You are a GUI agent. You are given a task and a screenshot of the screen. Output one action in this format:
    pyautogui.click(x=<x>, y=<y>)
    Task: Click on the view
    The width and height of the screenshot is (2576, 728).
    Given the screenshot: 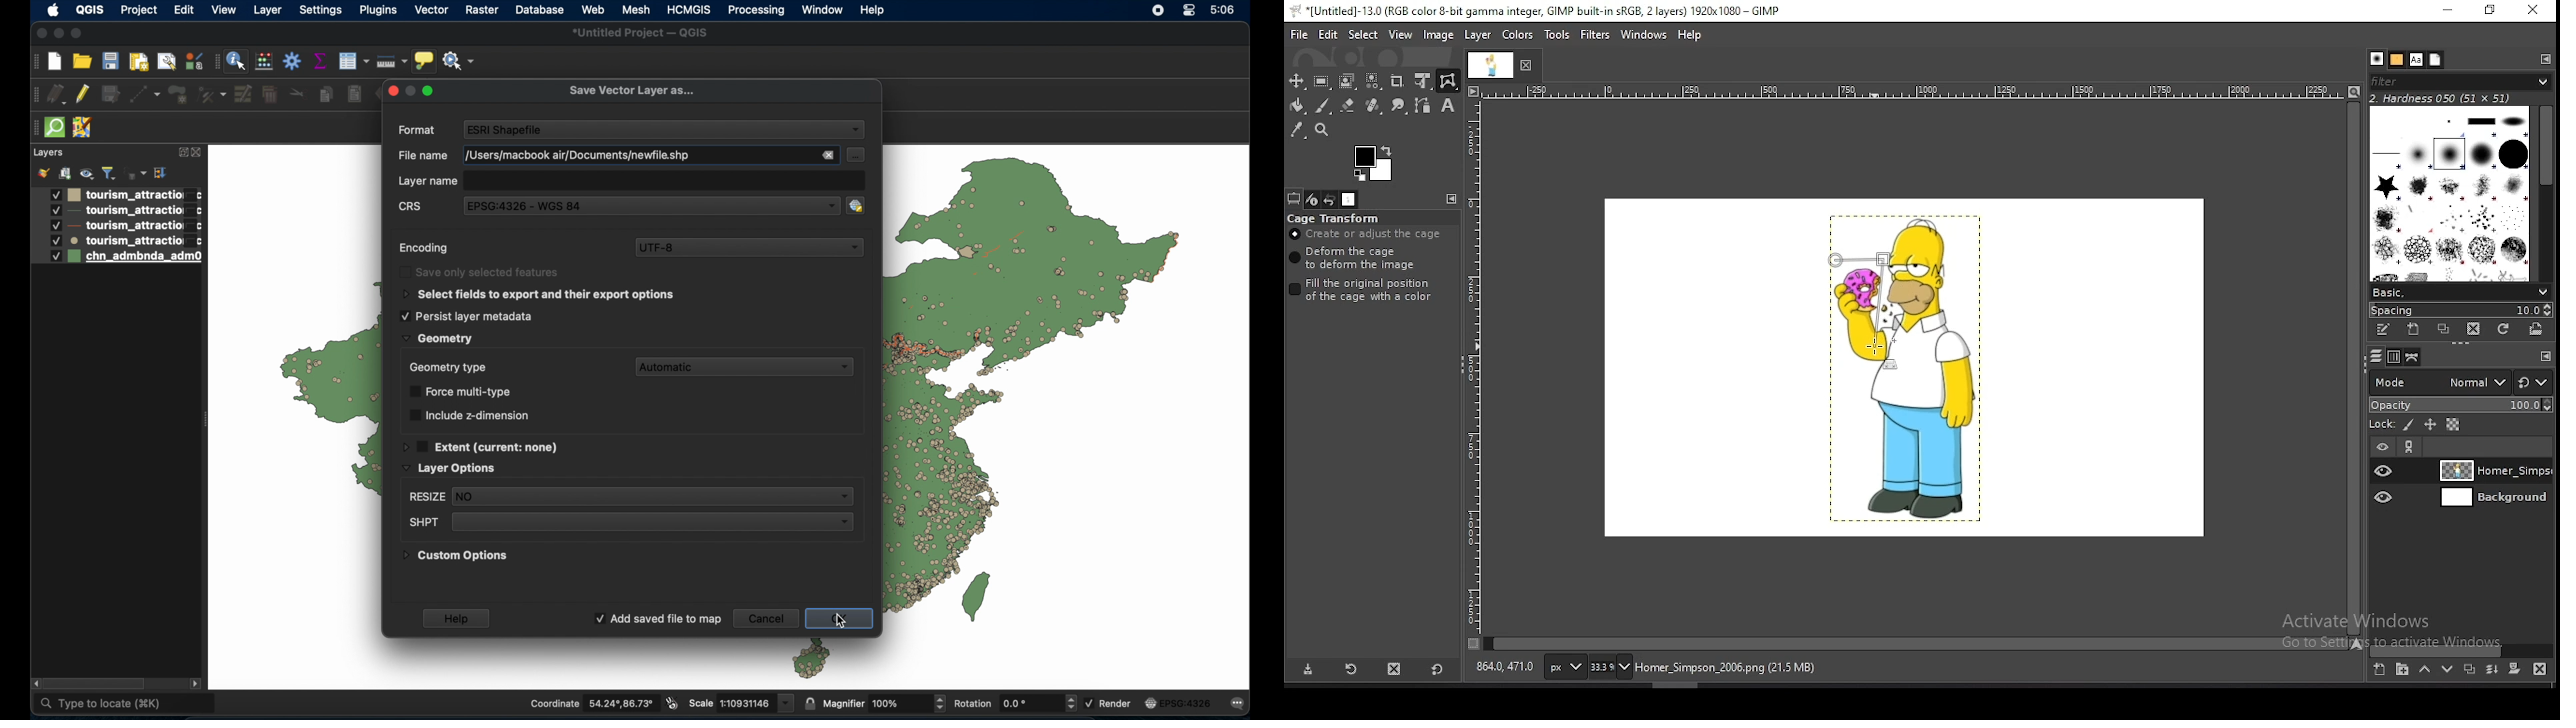 What is the action you would take?
    pyautogui.click(x=225, y=11)
    